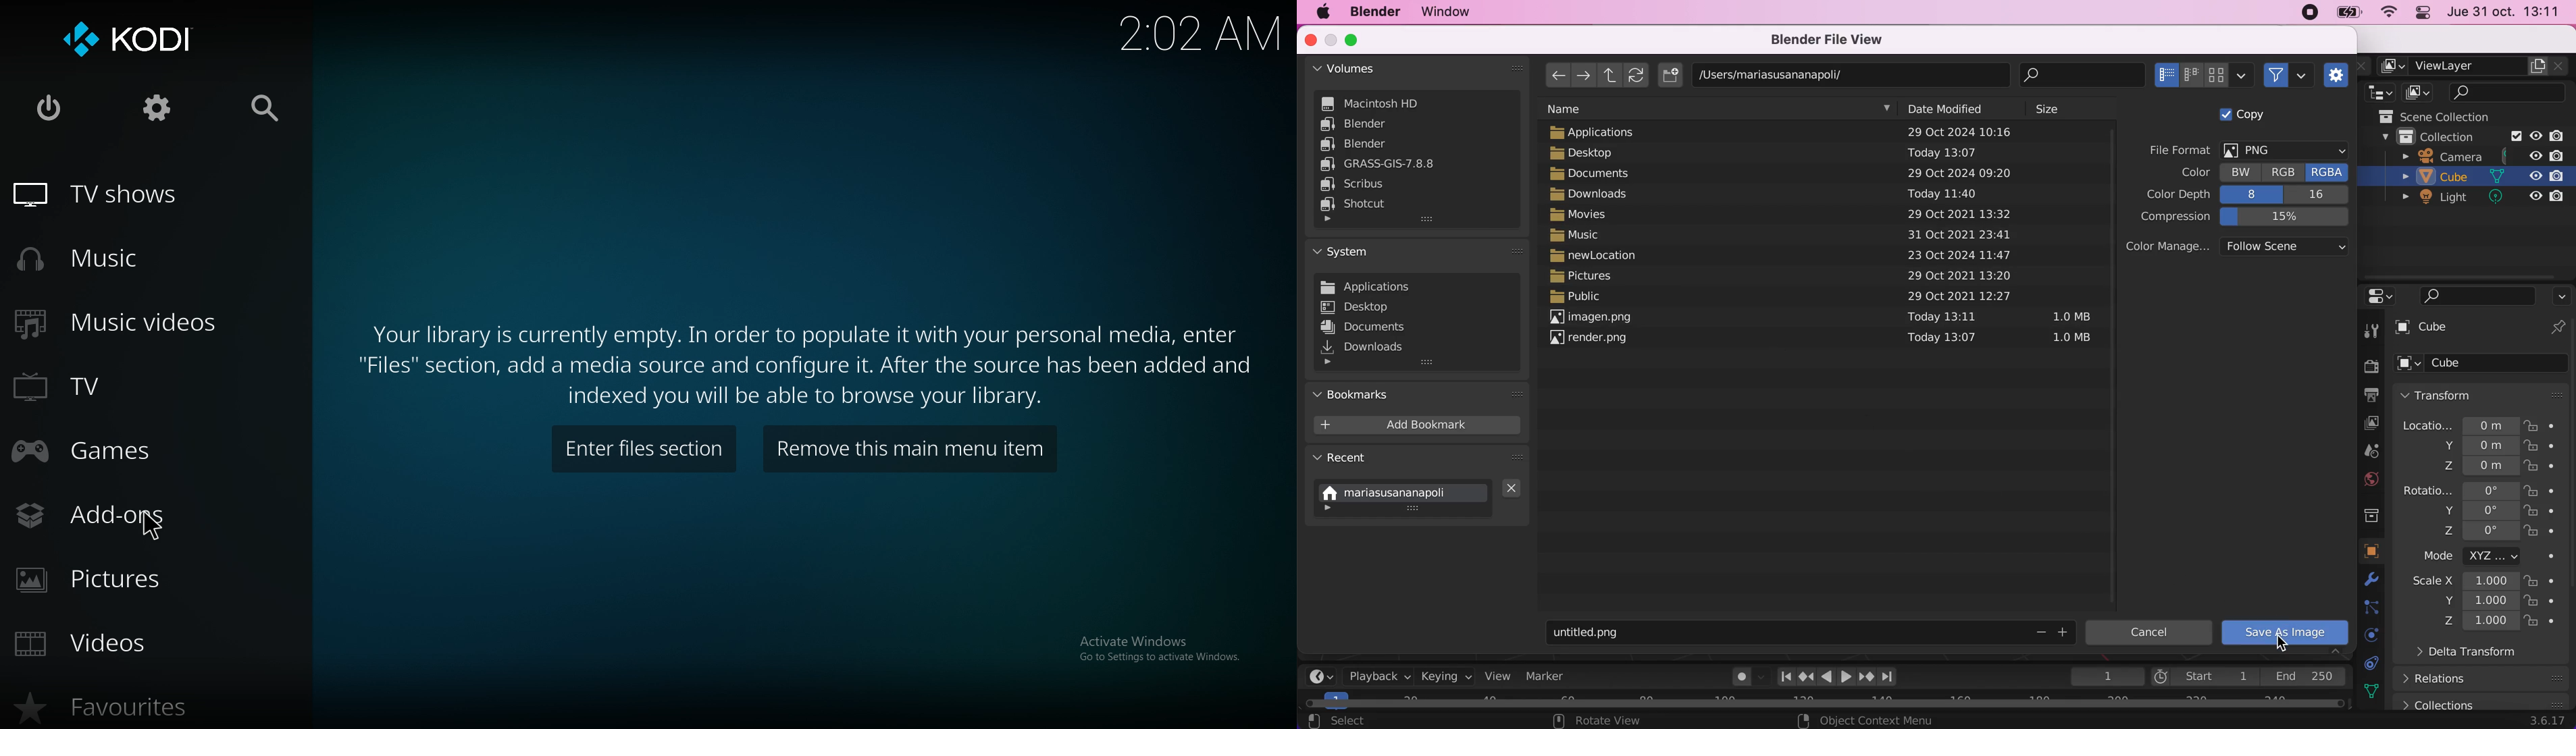 The image size is (2576, 756). What do you see at coordinates (2470, 558) in the screenshot?
I see `mode` at bounding box center [2470, 558].